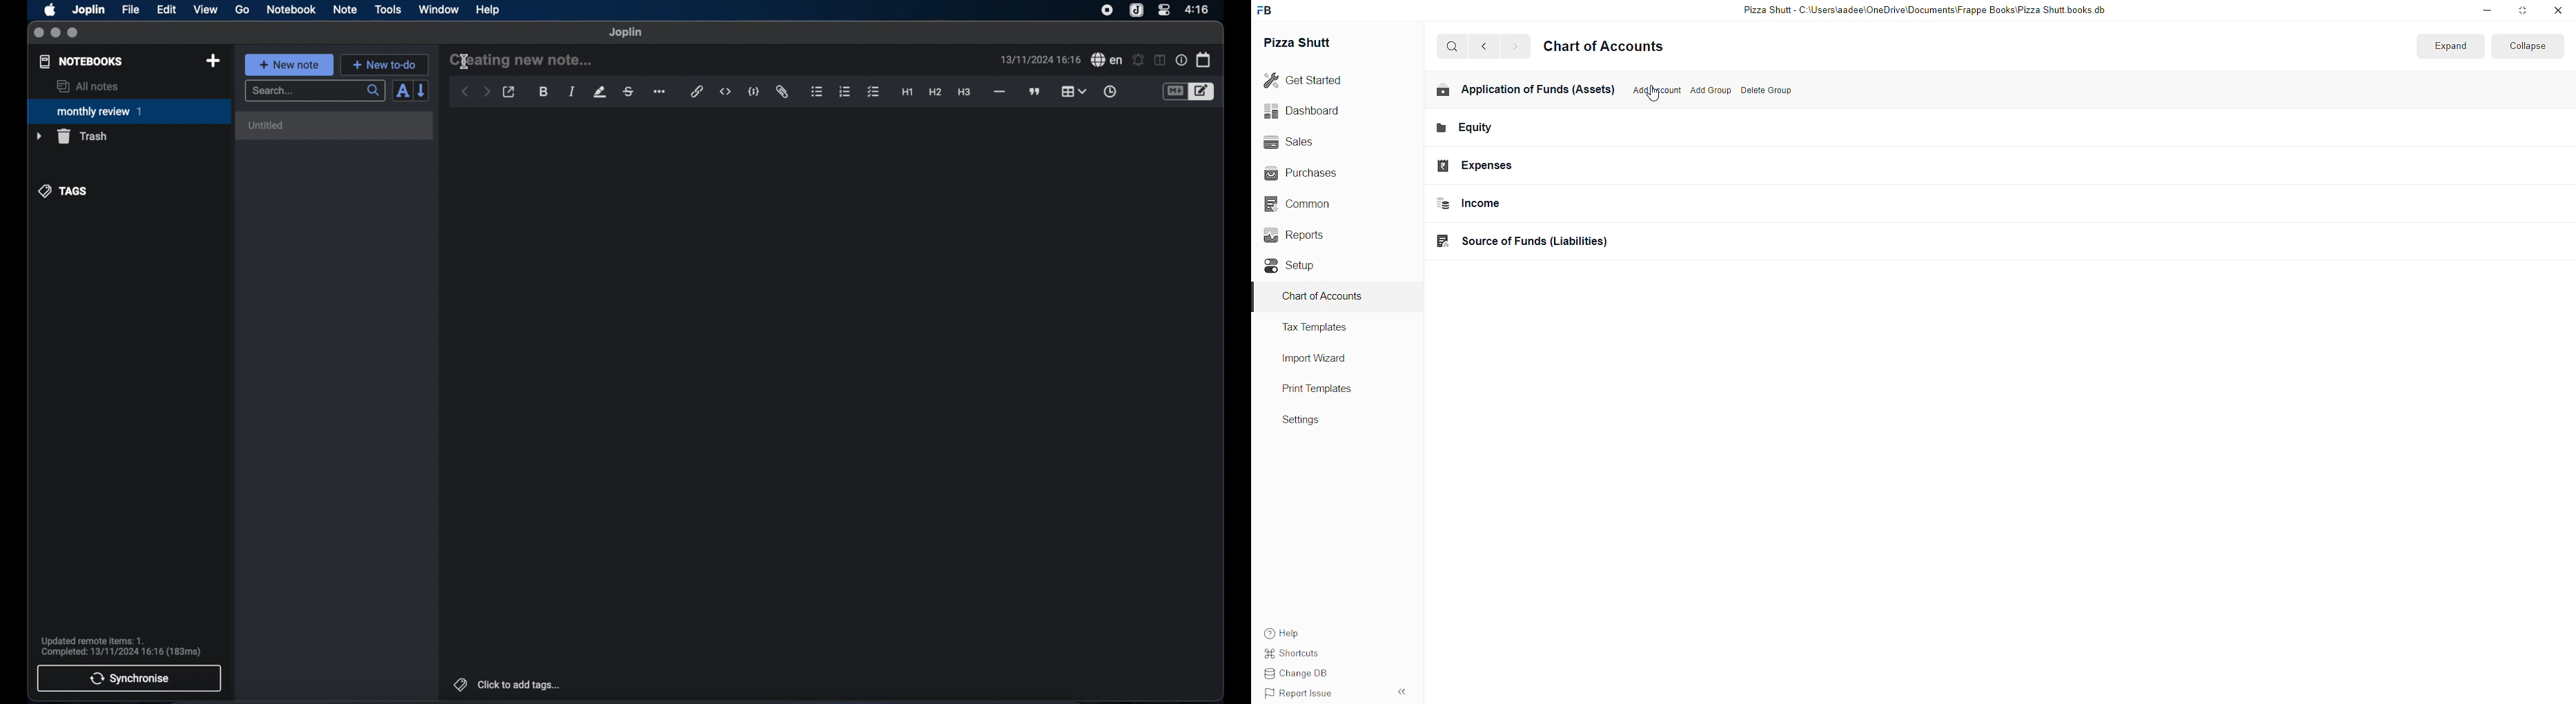  Describe the element at coordinates (1271, 10) in the screenshot. I see `Frappe Book Logo` at that location.